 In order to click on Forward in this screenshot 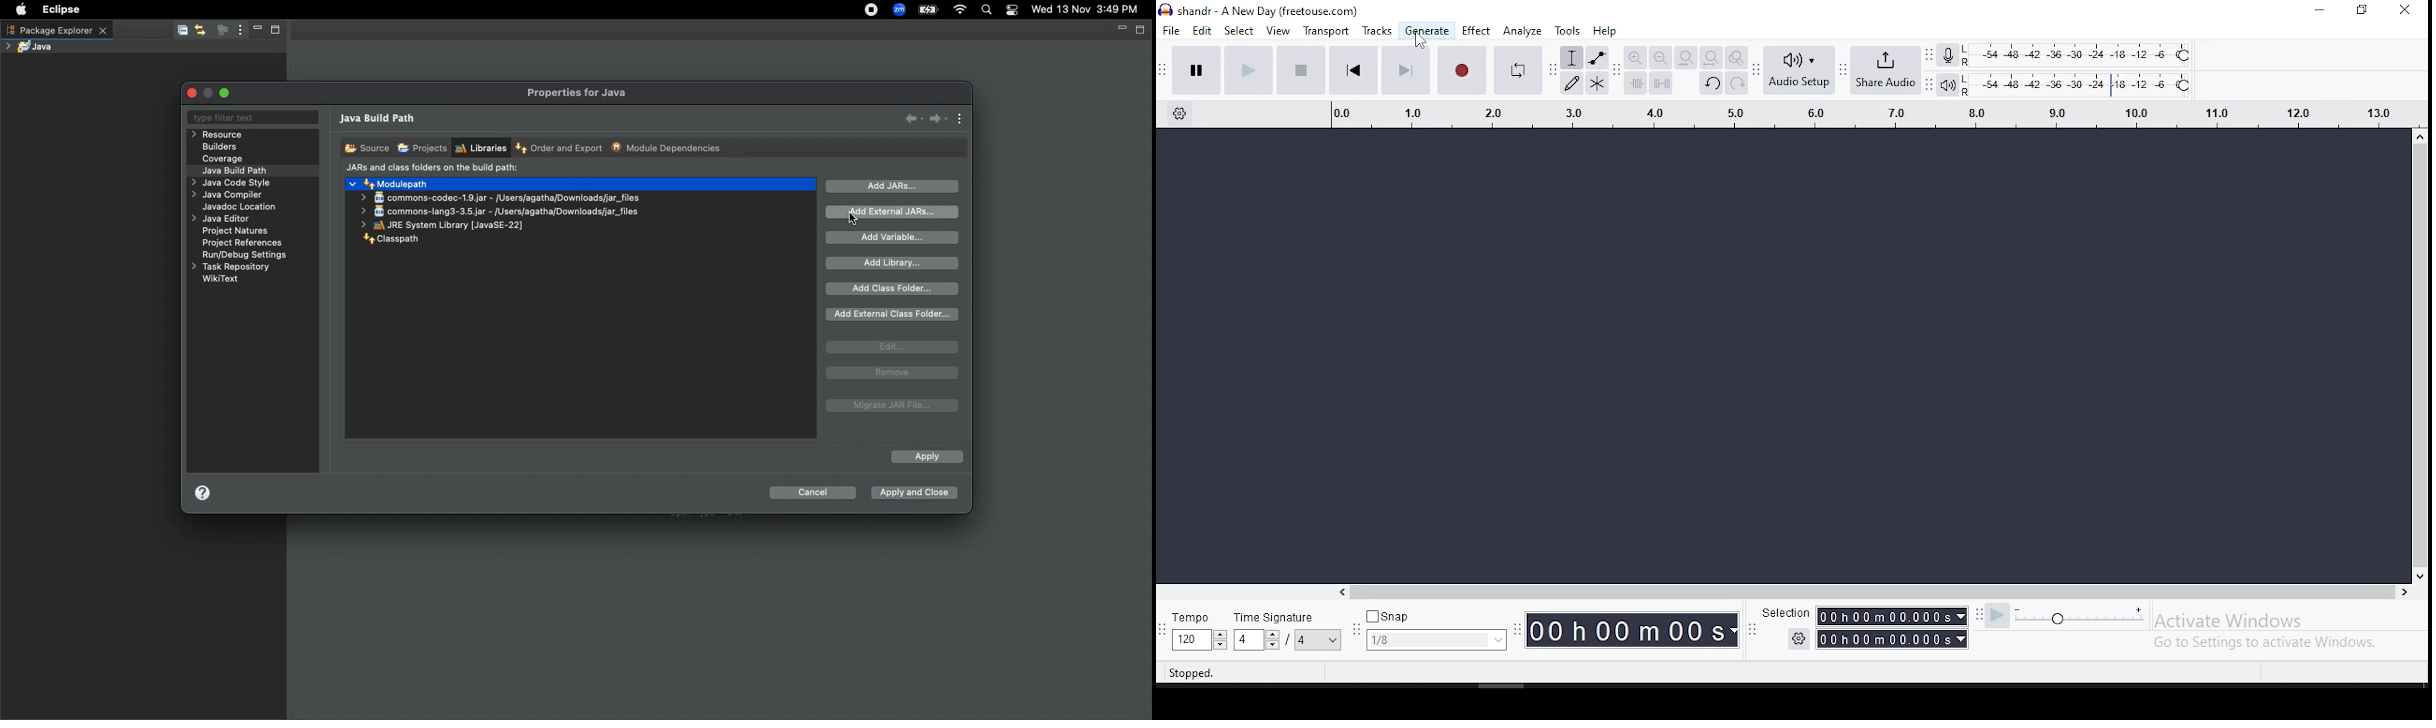, I will do `click(938, 118)`.